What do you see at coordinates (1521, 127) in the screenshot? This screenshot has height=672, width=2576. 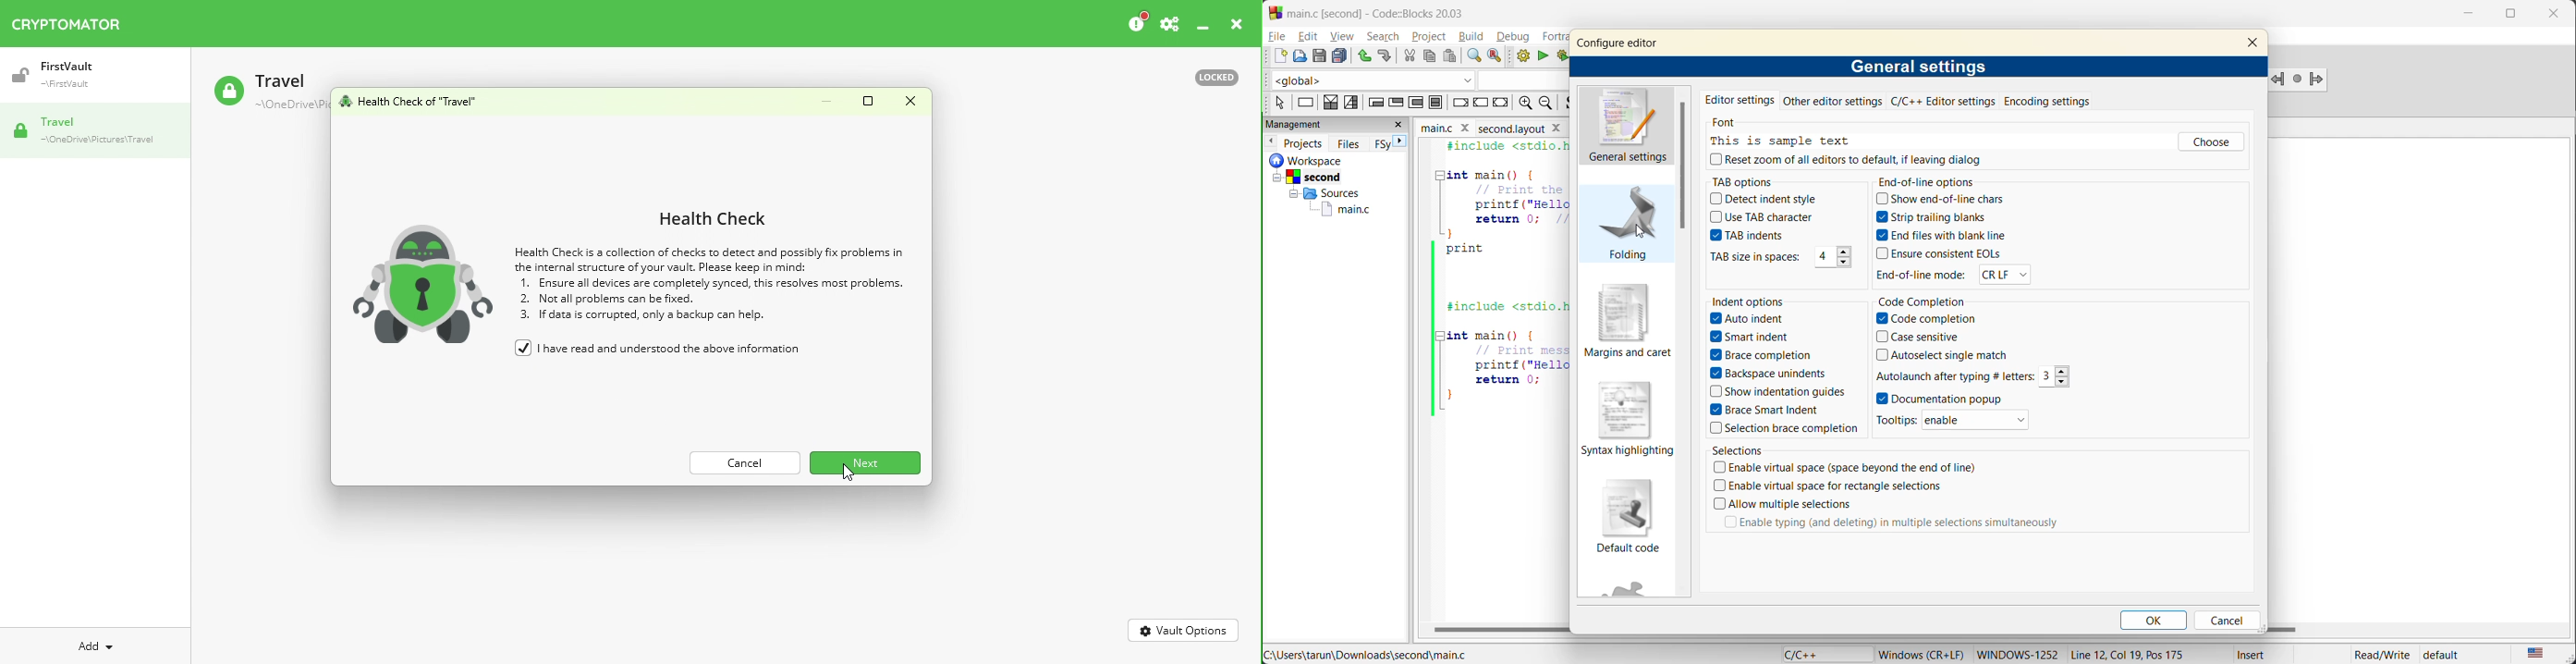 I see `Second layout` at bounding box center [1521, 127].